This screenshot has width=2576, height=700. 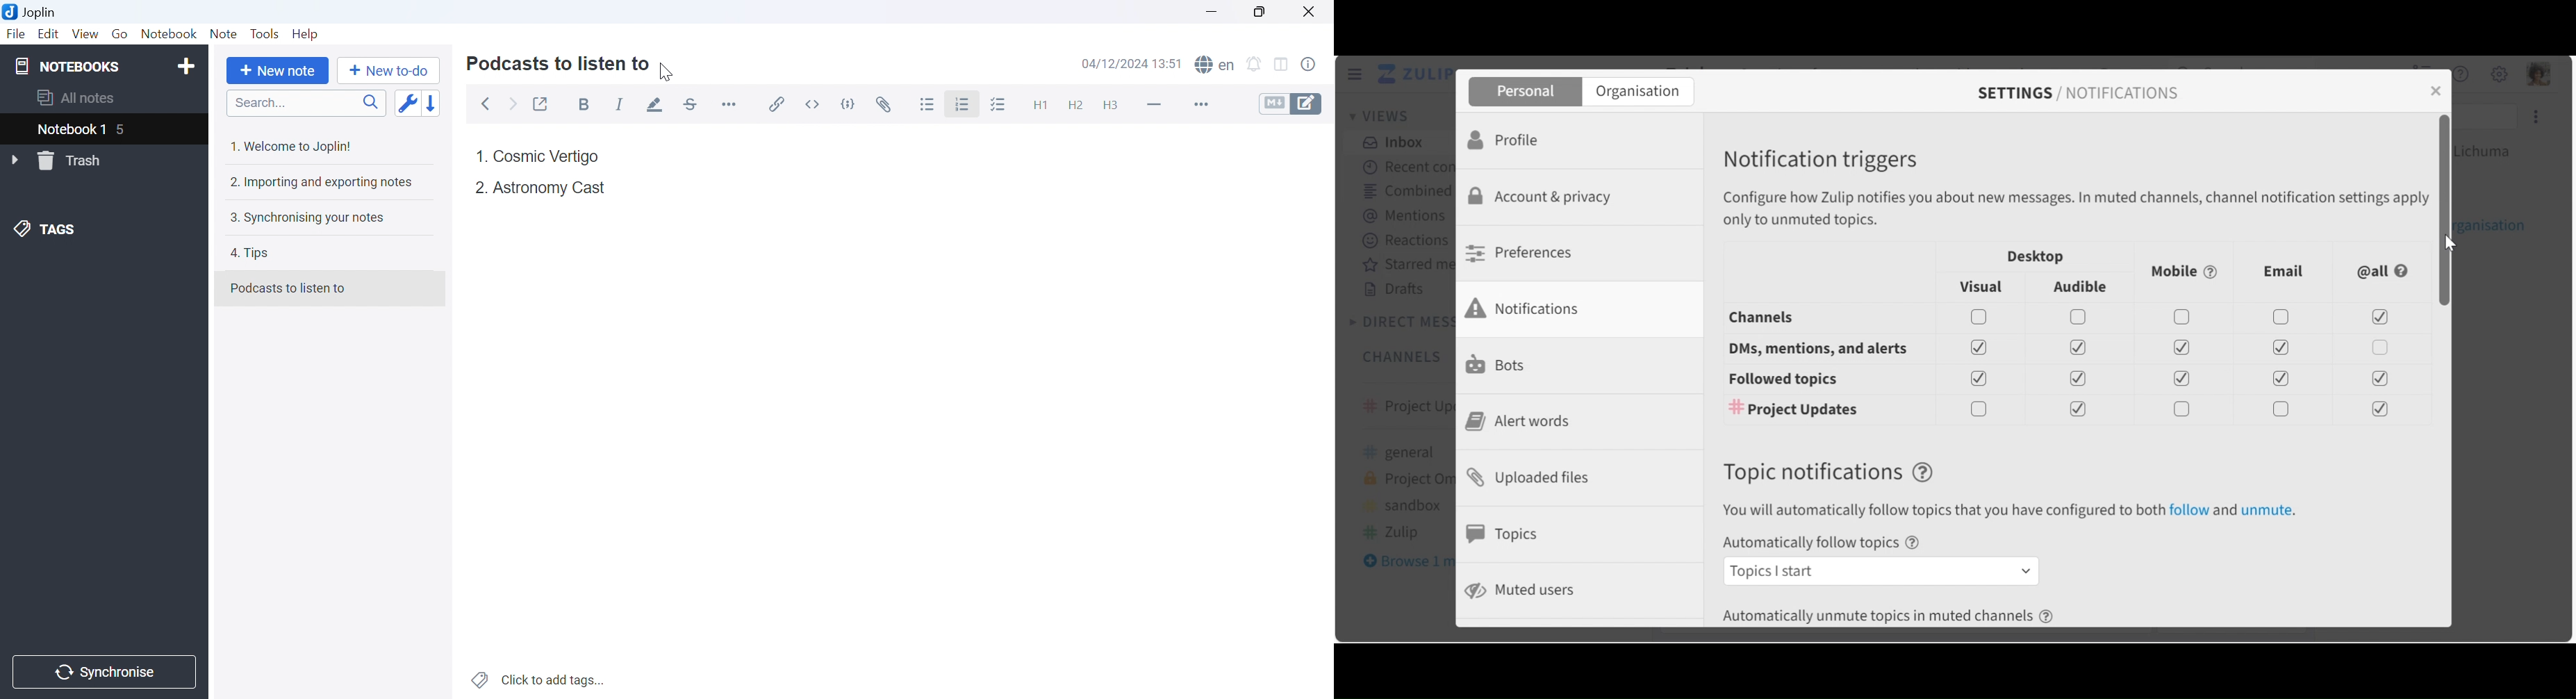 I want to click on 3. Synchronising your notes, so click(x=307, y=220).